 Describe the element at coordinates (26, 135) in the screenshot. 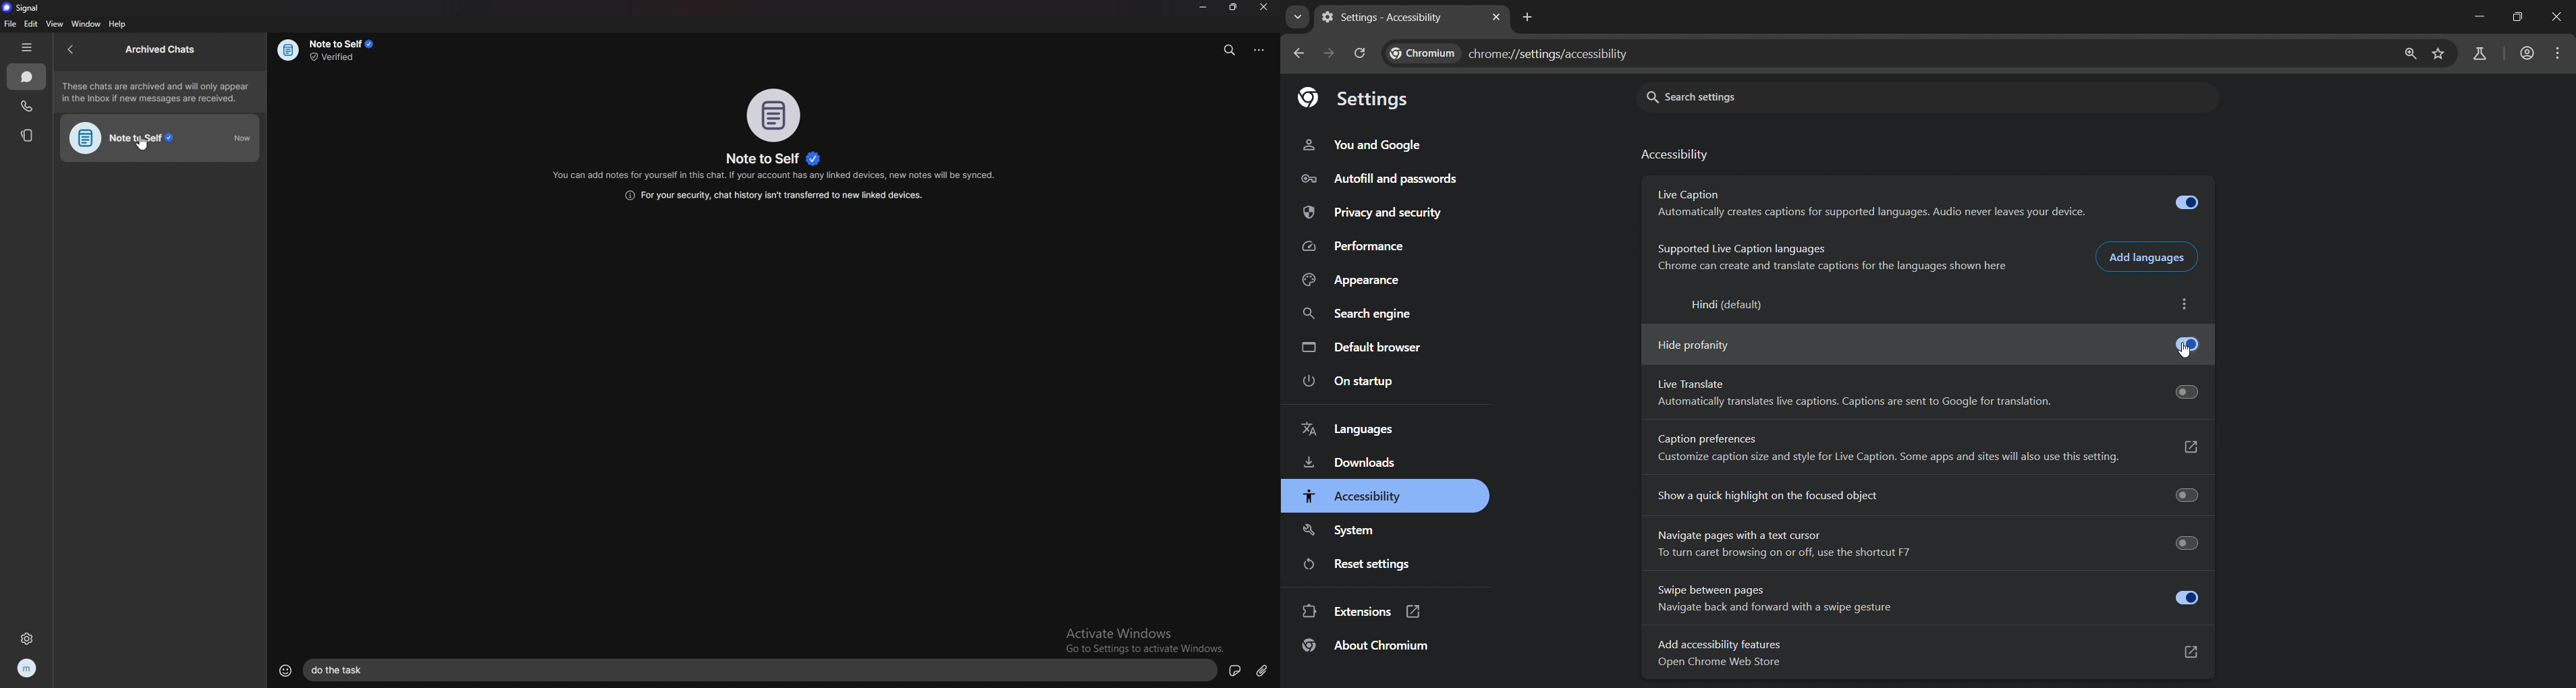

I see `stories` at that location.